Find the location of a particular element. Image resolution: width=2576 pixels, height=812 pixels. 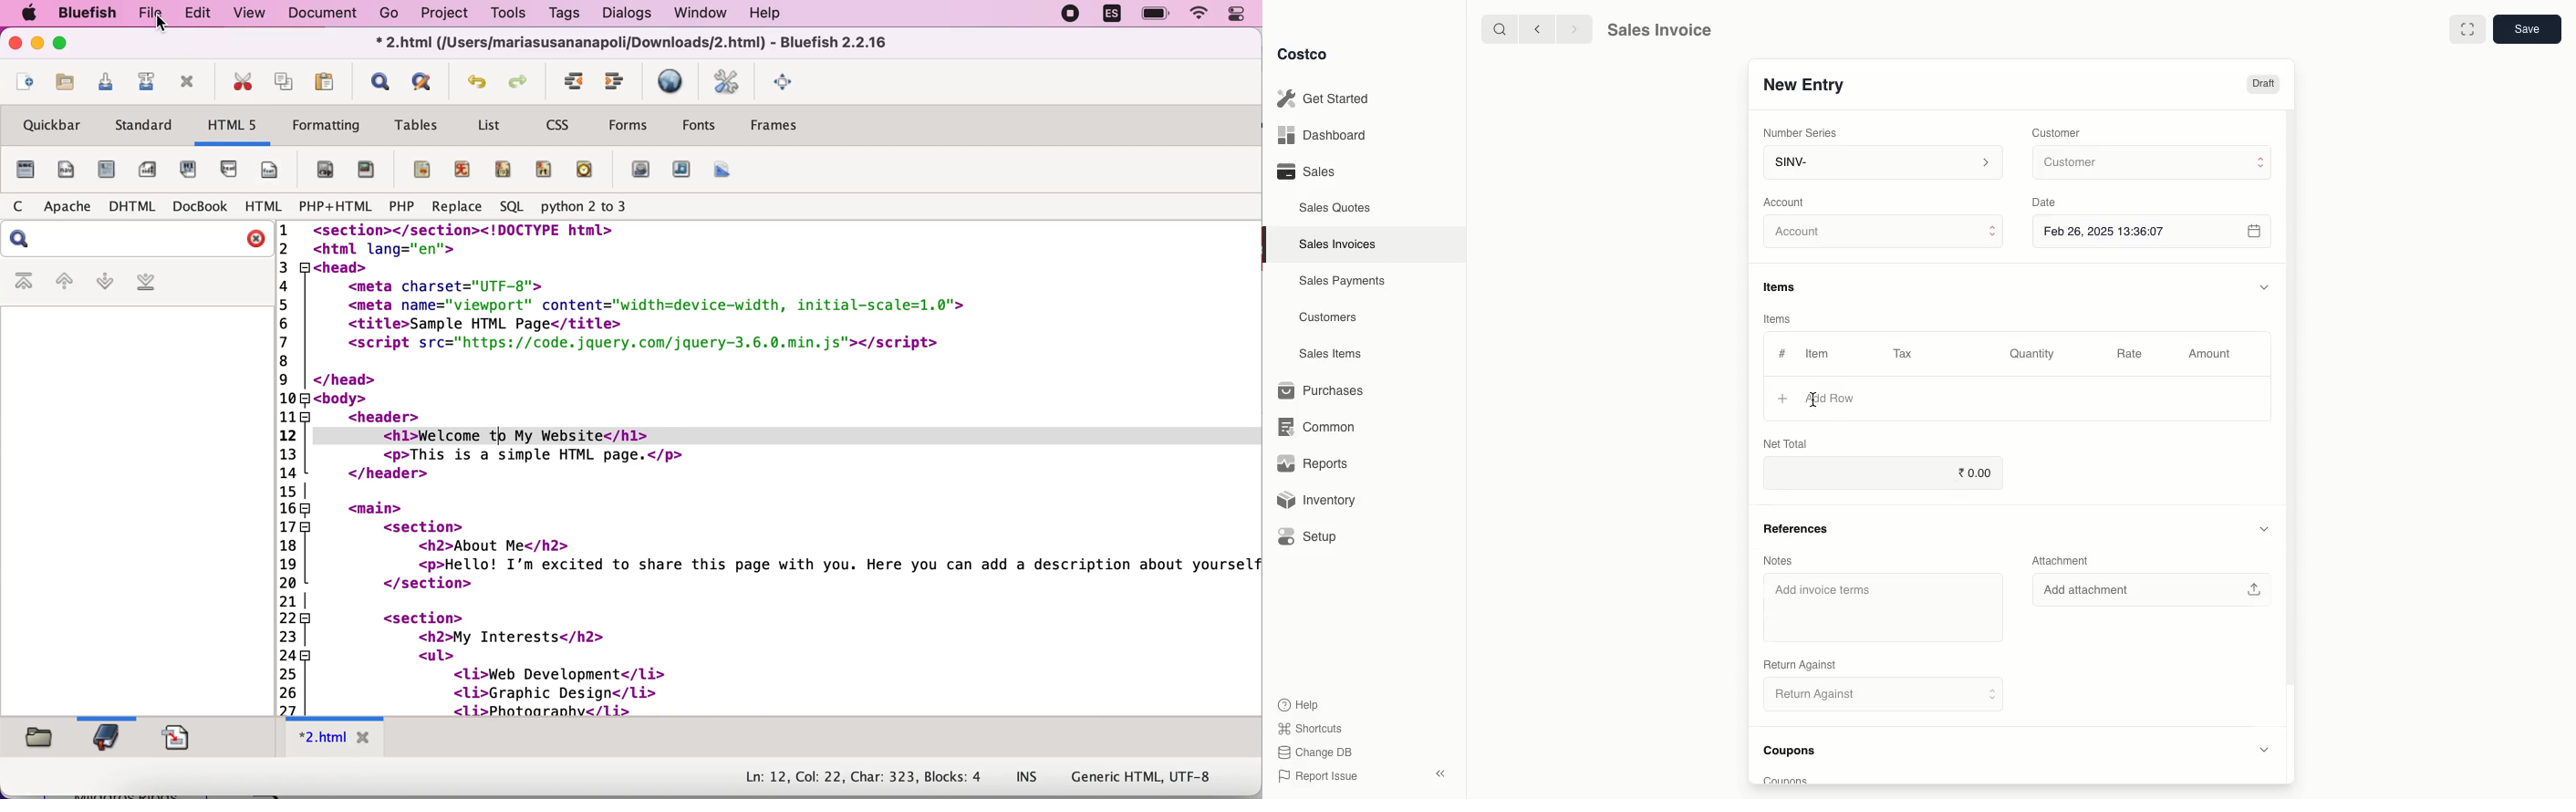

view is located at coordinates (244, 14).